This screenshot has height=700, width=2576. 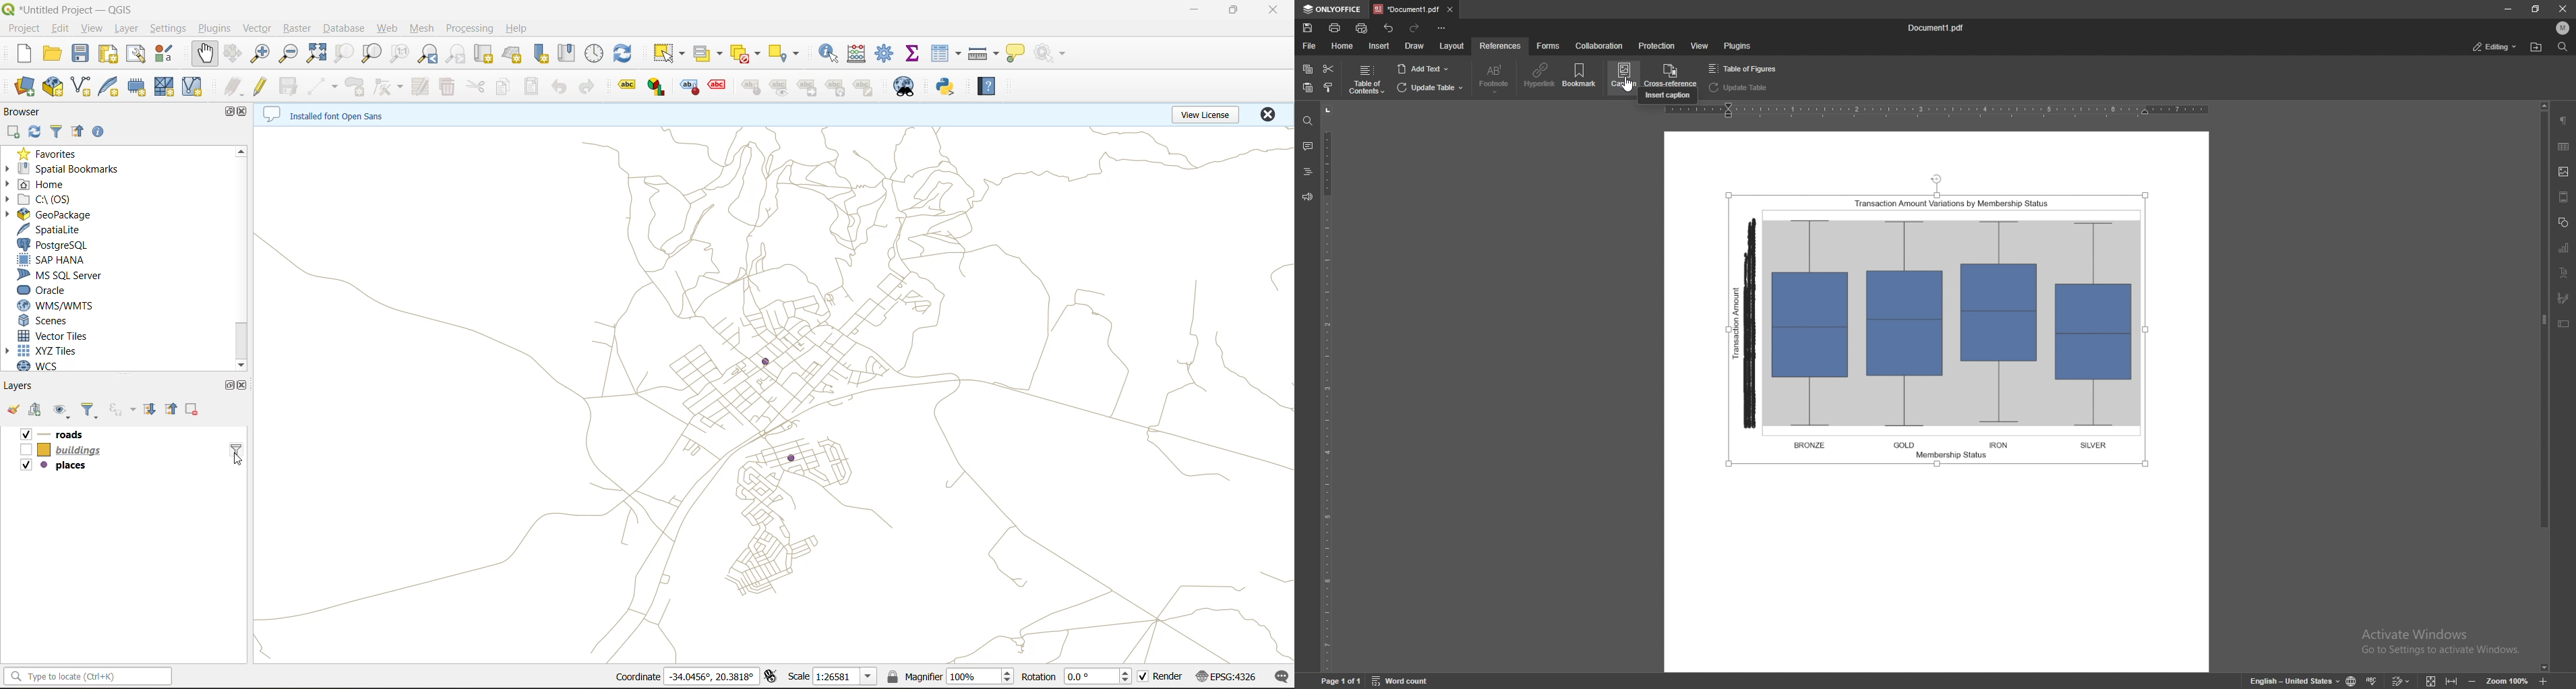 What do you see at coordinates (2542, 387) in the screenshot?
I see `scroll bar` at bounding box center [2542, 387].